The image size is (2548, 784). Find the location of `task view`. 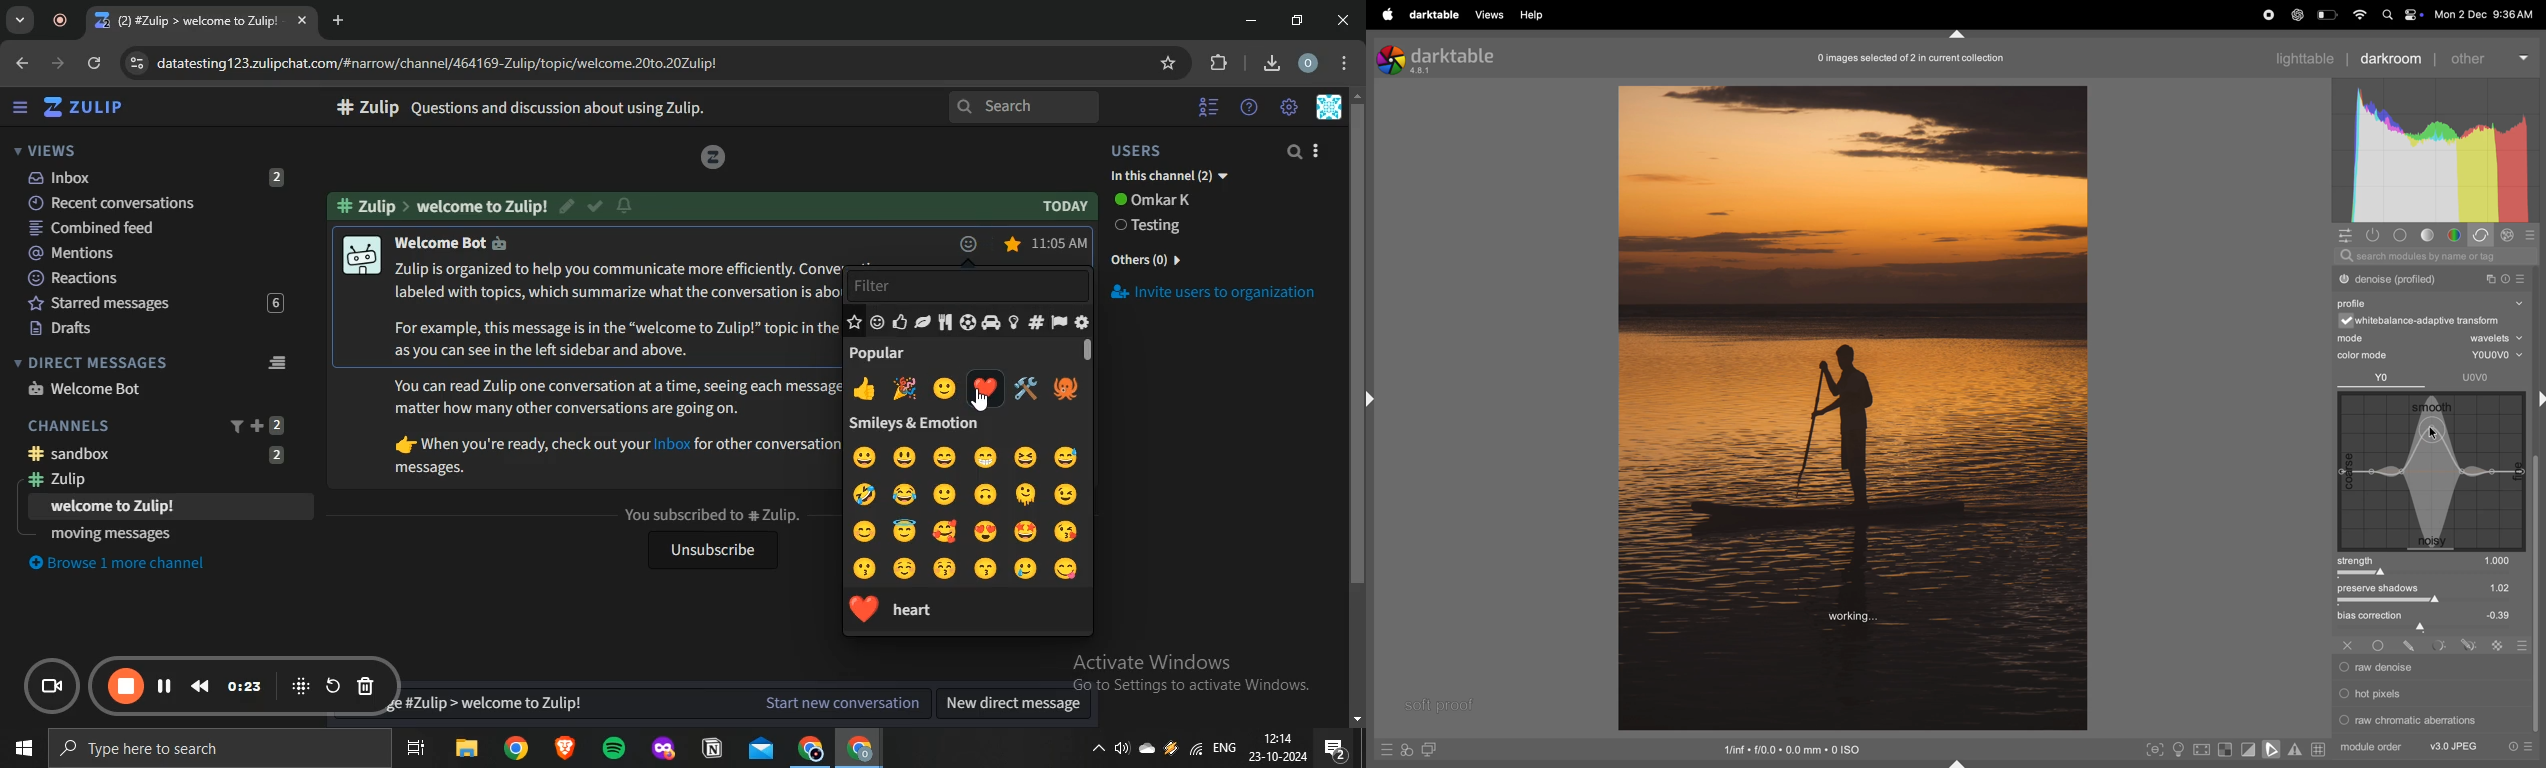

task view is located at coordinates (416, 750).